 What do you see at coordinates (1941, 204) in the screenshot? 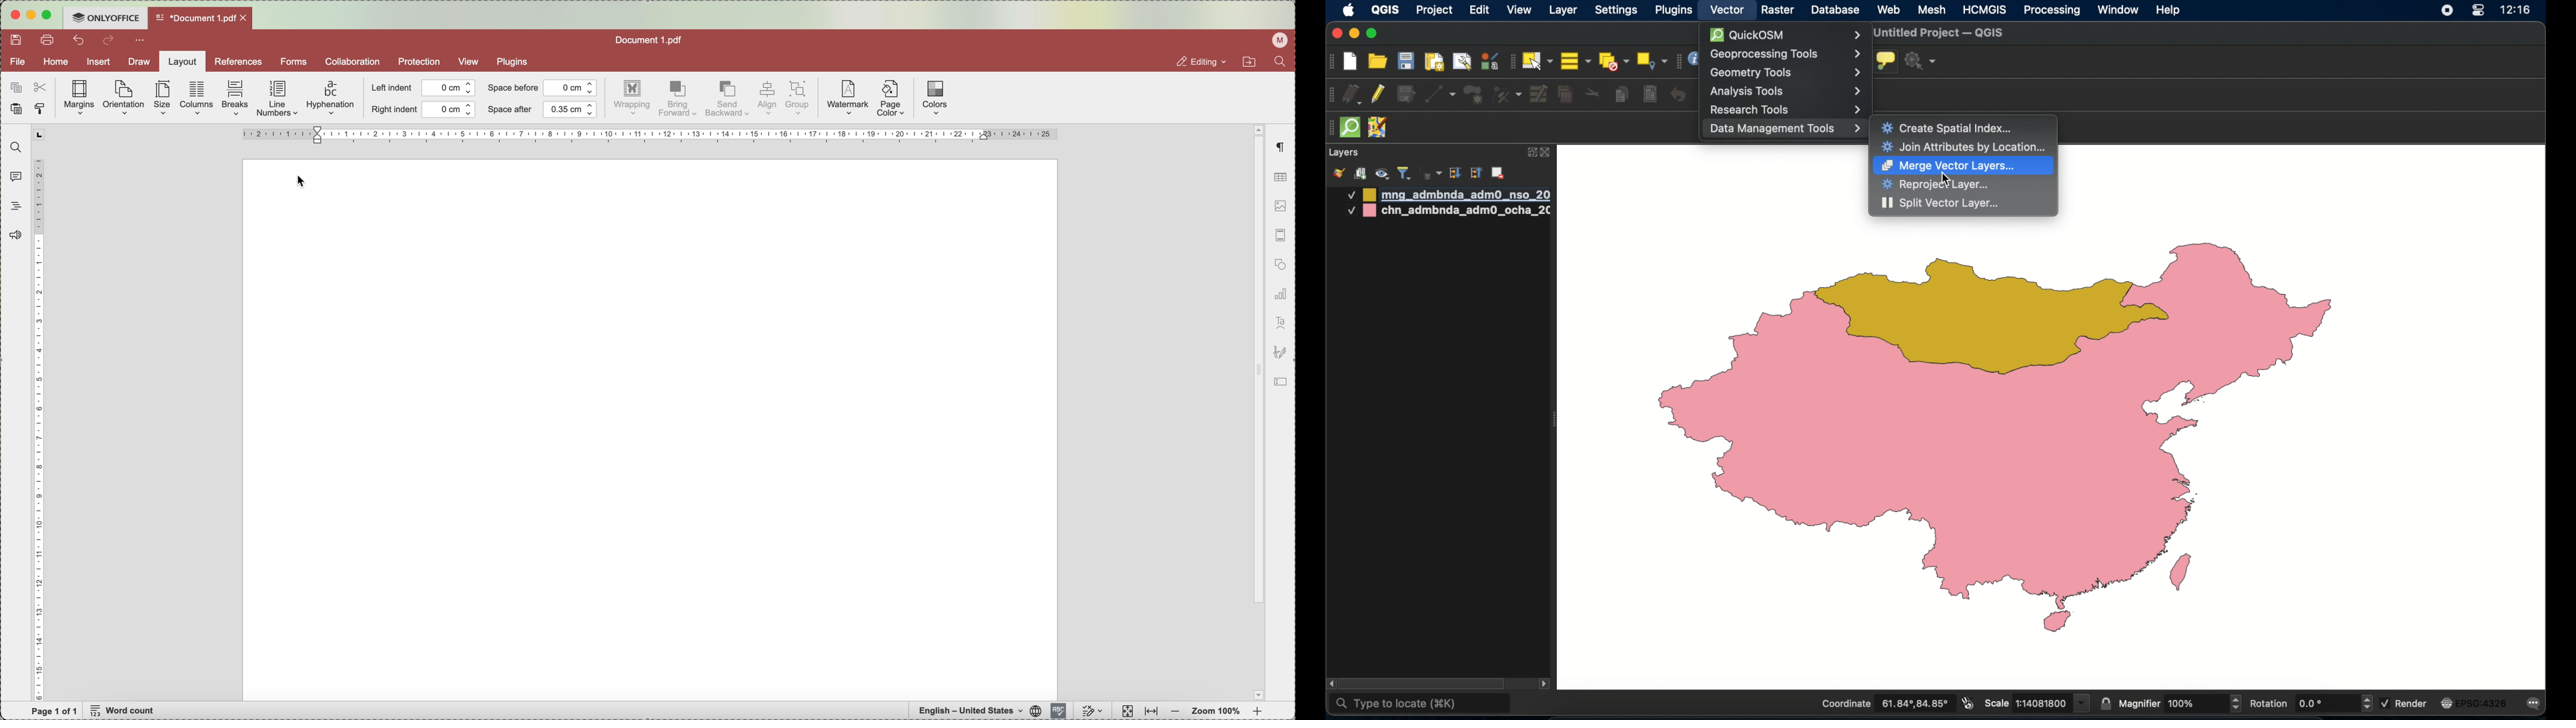
I see `split vector layer` at bounding box center [1941, 204].